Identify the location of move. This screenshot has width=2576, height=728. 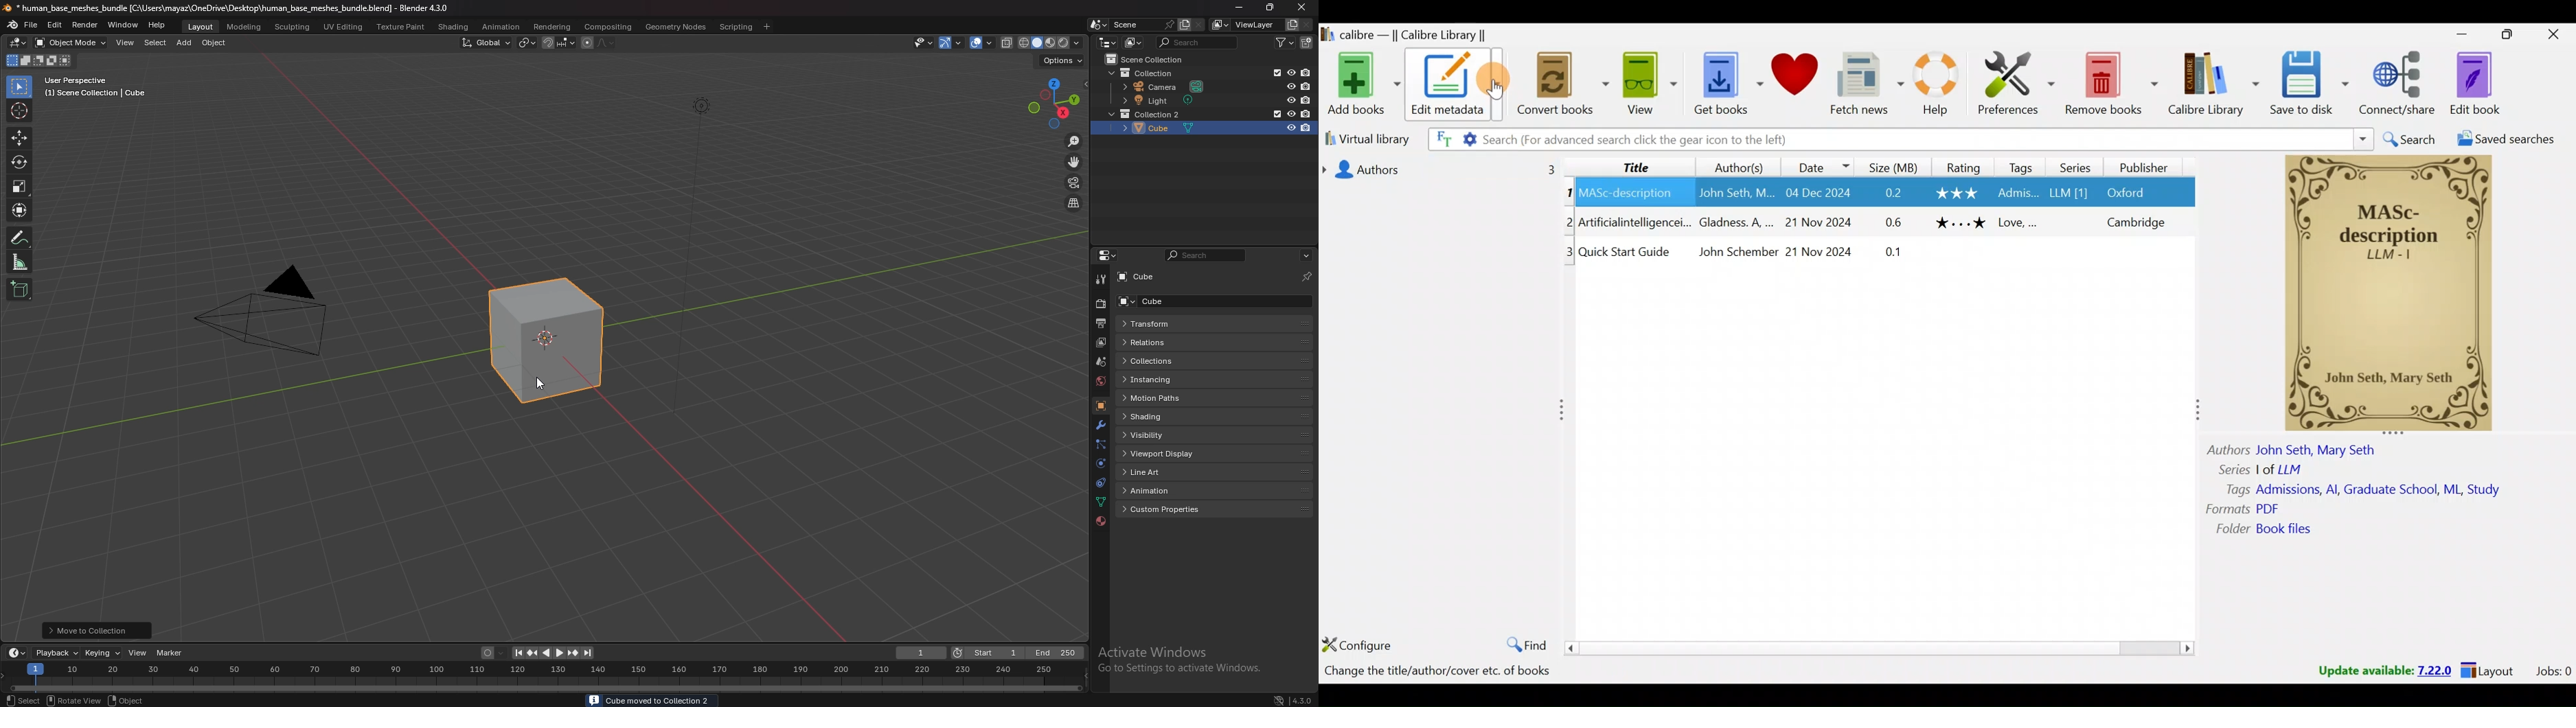
(1076, 161).